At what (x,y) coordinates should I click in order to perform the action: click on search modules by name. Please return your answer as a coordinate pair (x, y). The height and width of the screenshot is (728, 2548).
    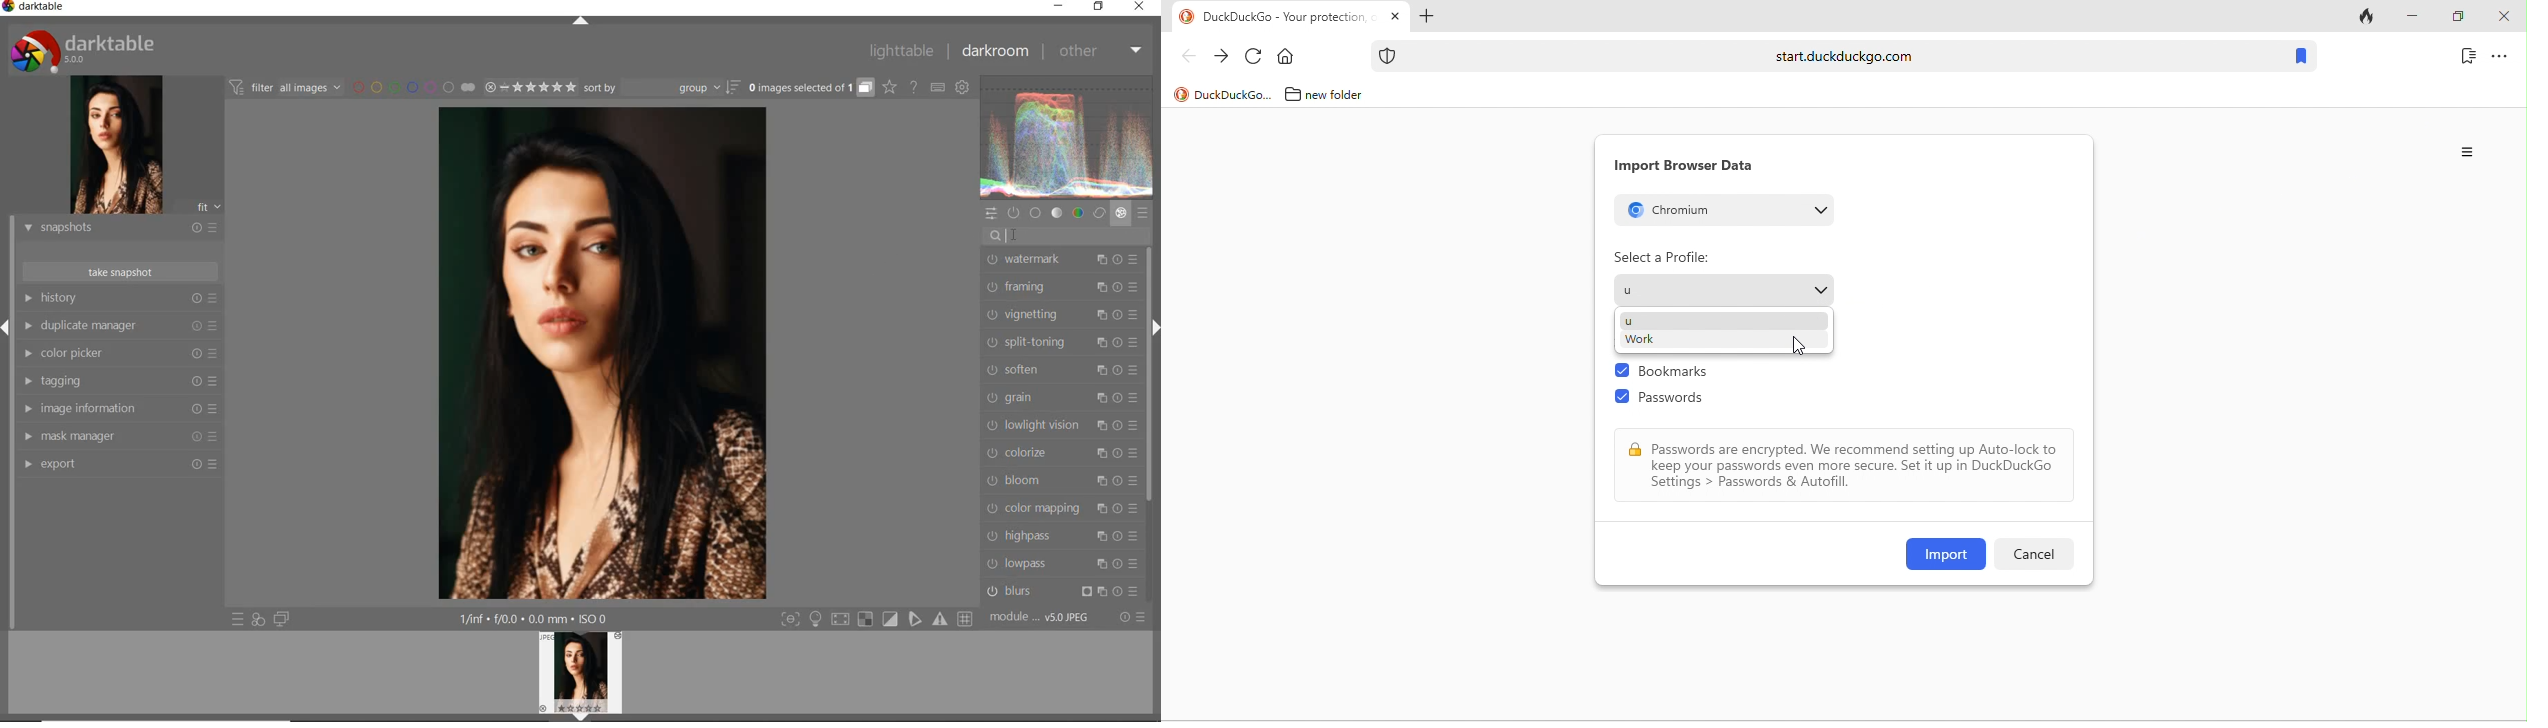
    Looking at the image, I should click on (1067, 236).